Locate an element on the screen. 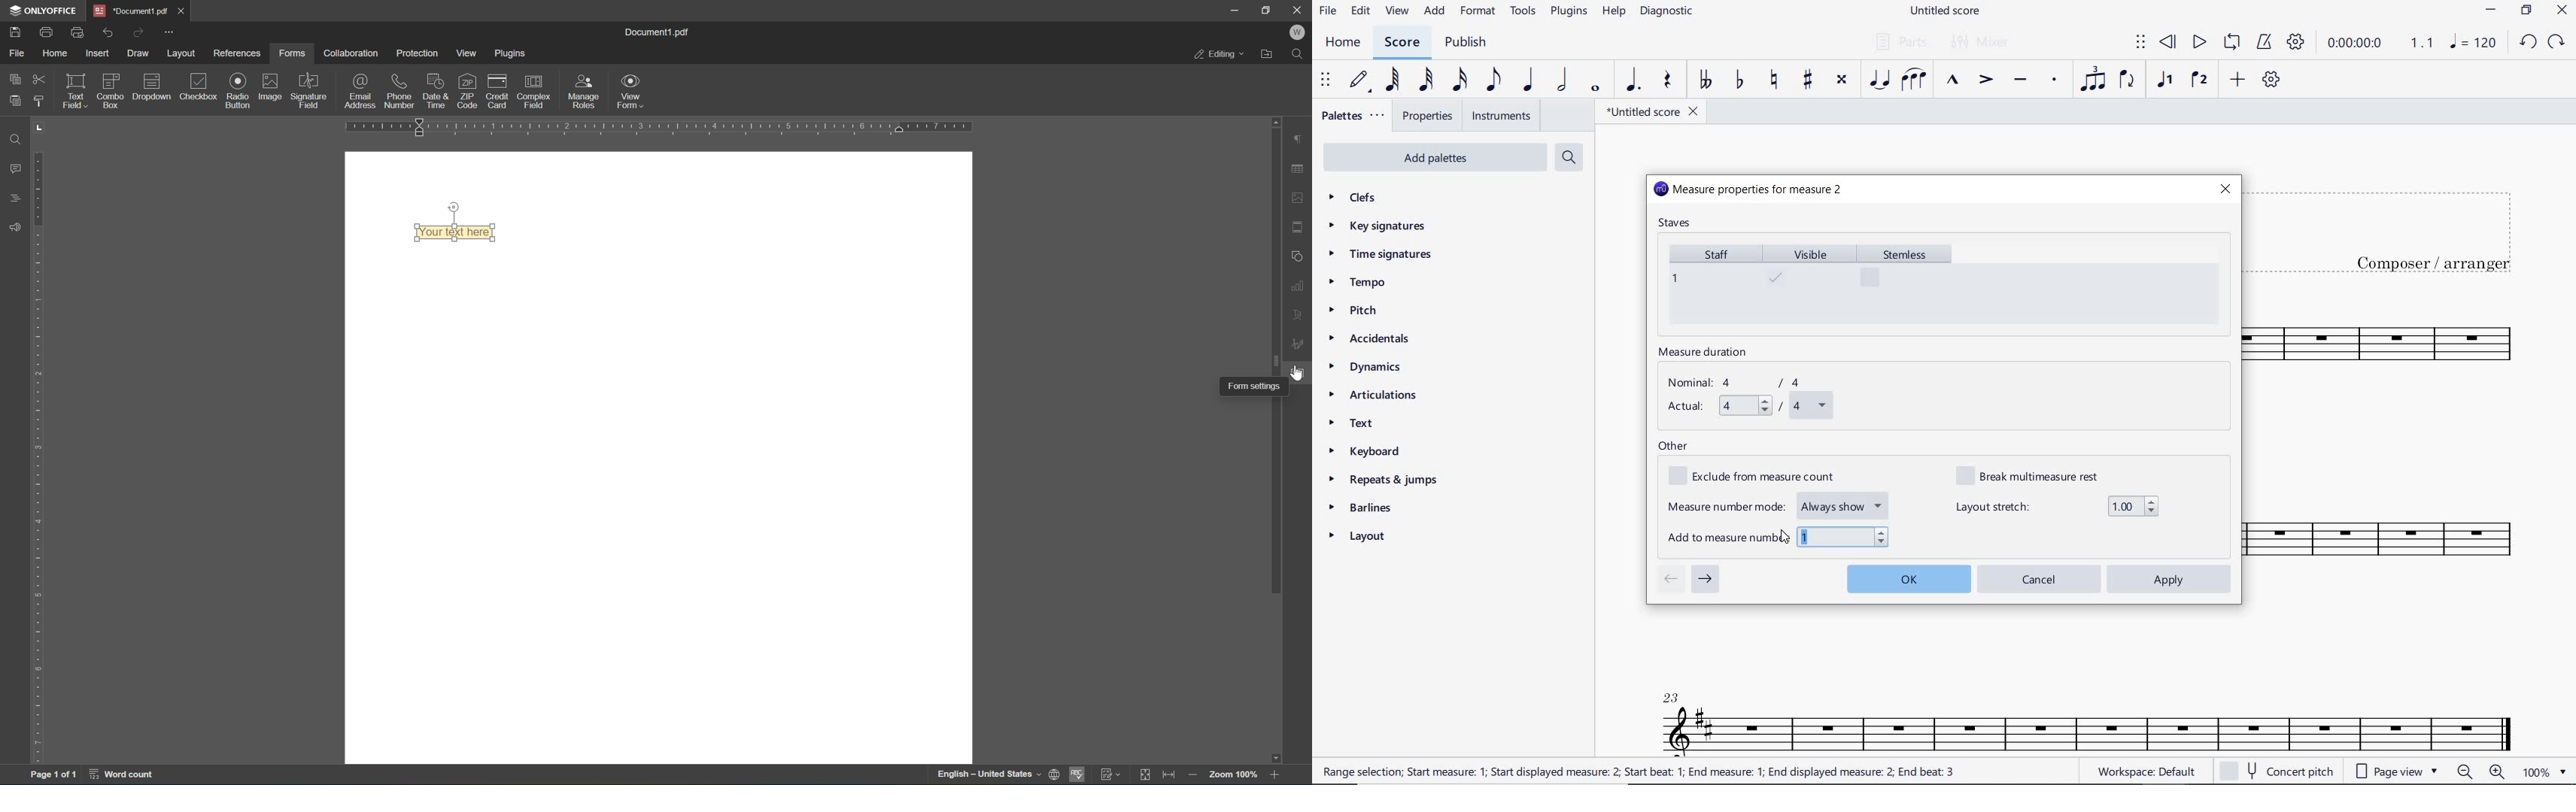  document1.pdf is located at coordinates (655, 30).